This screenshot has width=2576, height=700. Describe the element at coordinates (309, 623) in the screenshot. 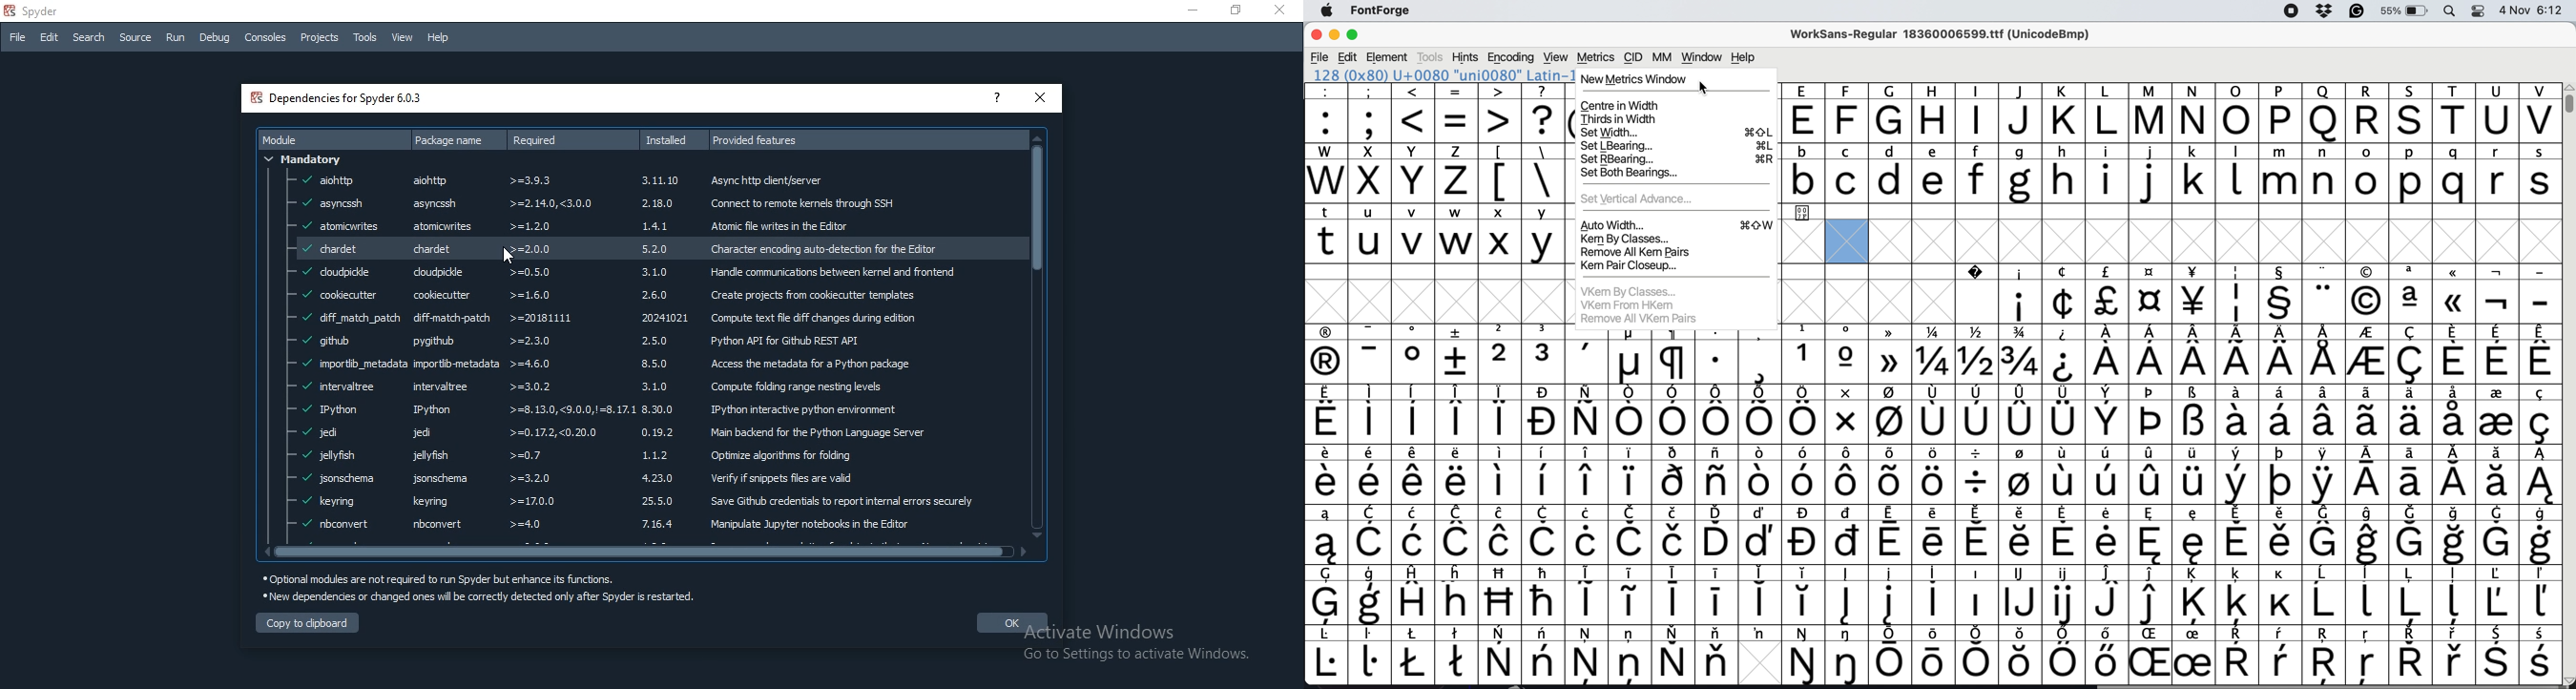

I see `copy to clipboard` at that location.